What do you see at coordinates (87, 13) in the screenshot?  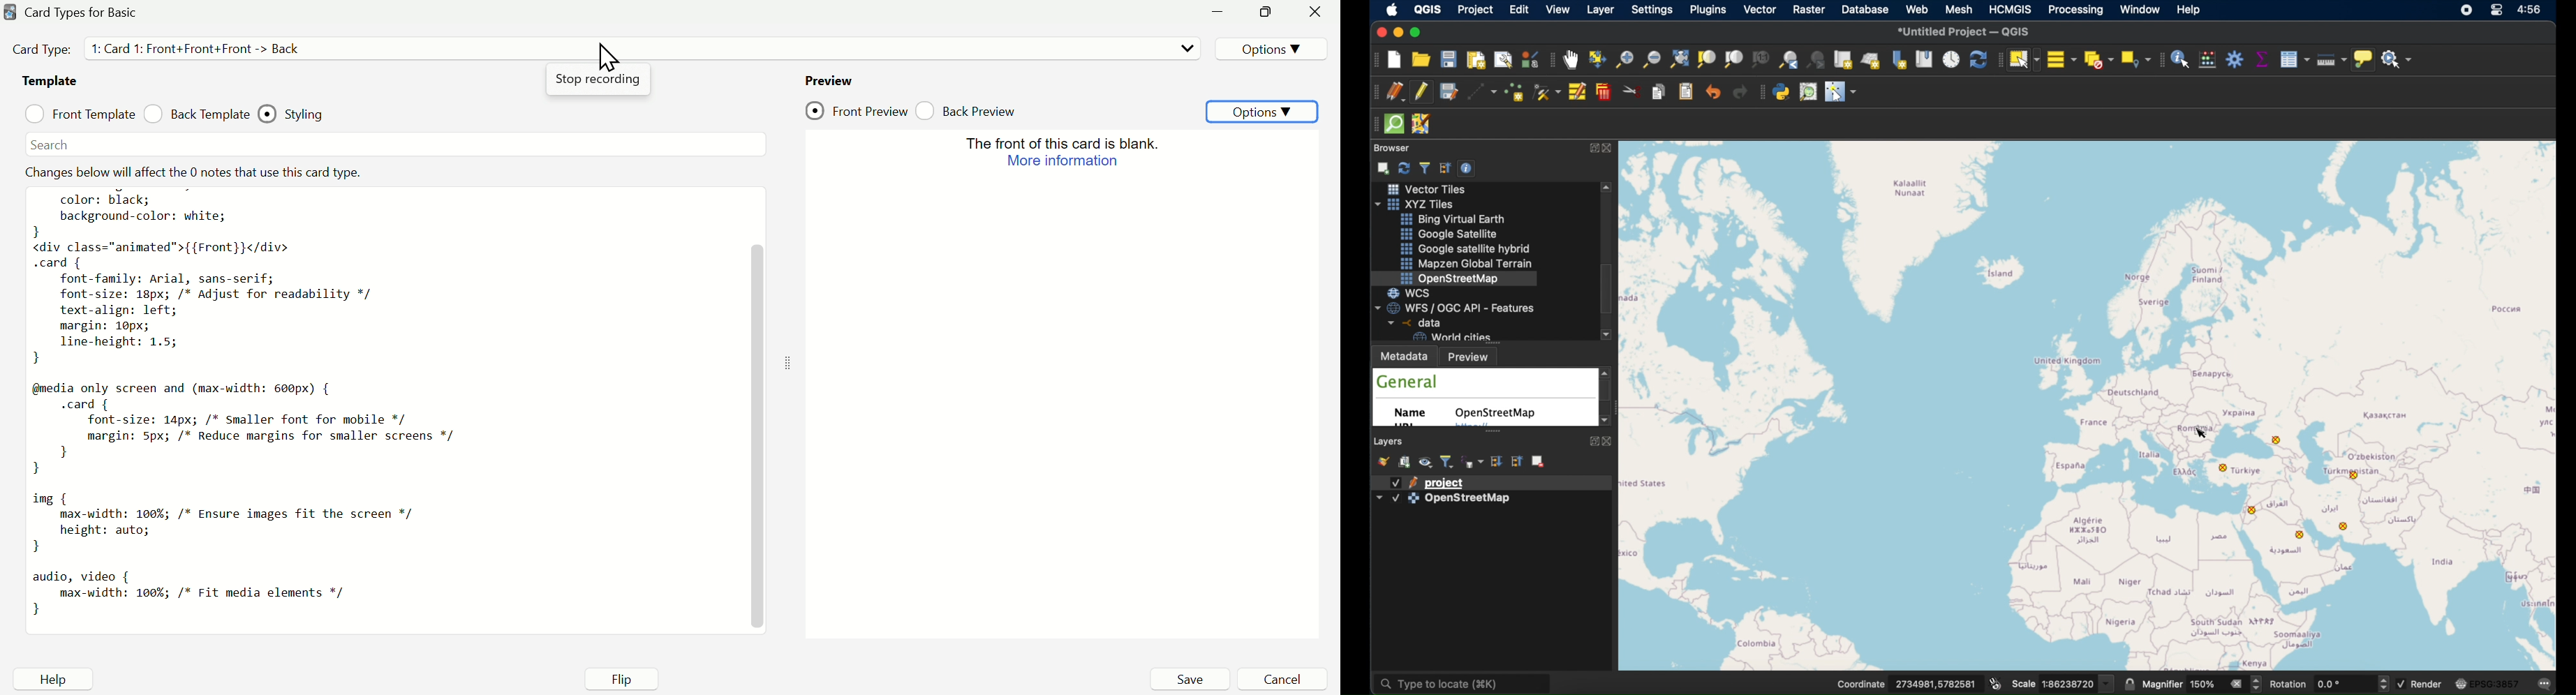 I see `Card Type` at bounding box center [87, 13].